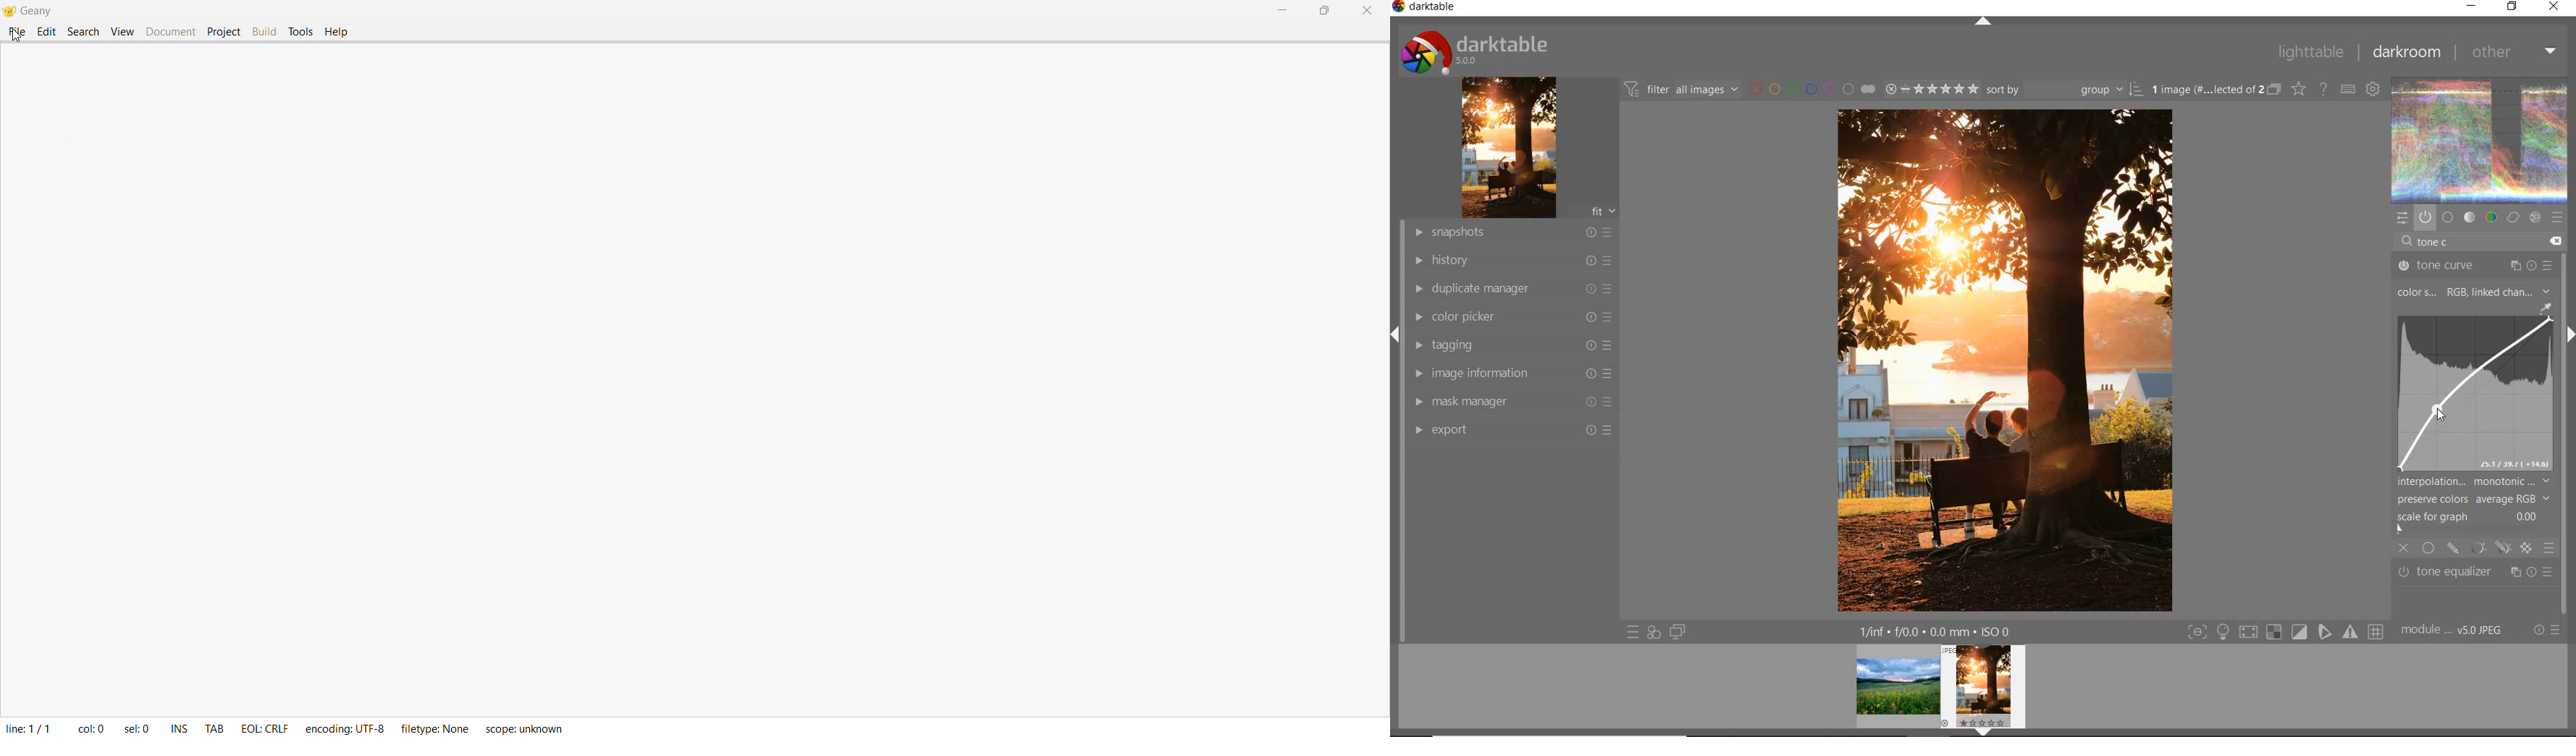 The height and width of the screenshot is (756, 2576). I want to click on duplicate manager, so click(1507, 289).